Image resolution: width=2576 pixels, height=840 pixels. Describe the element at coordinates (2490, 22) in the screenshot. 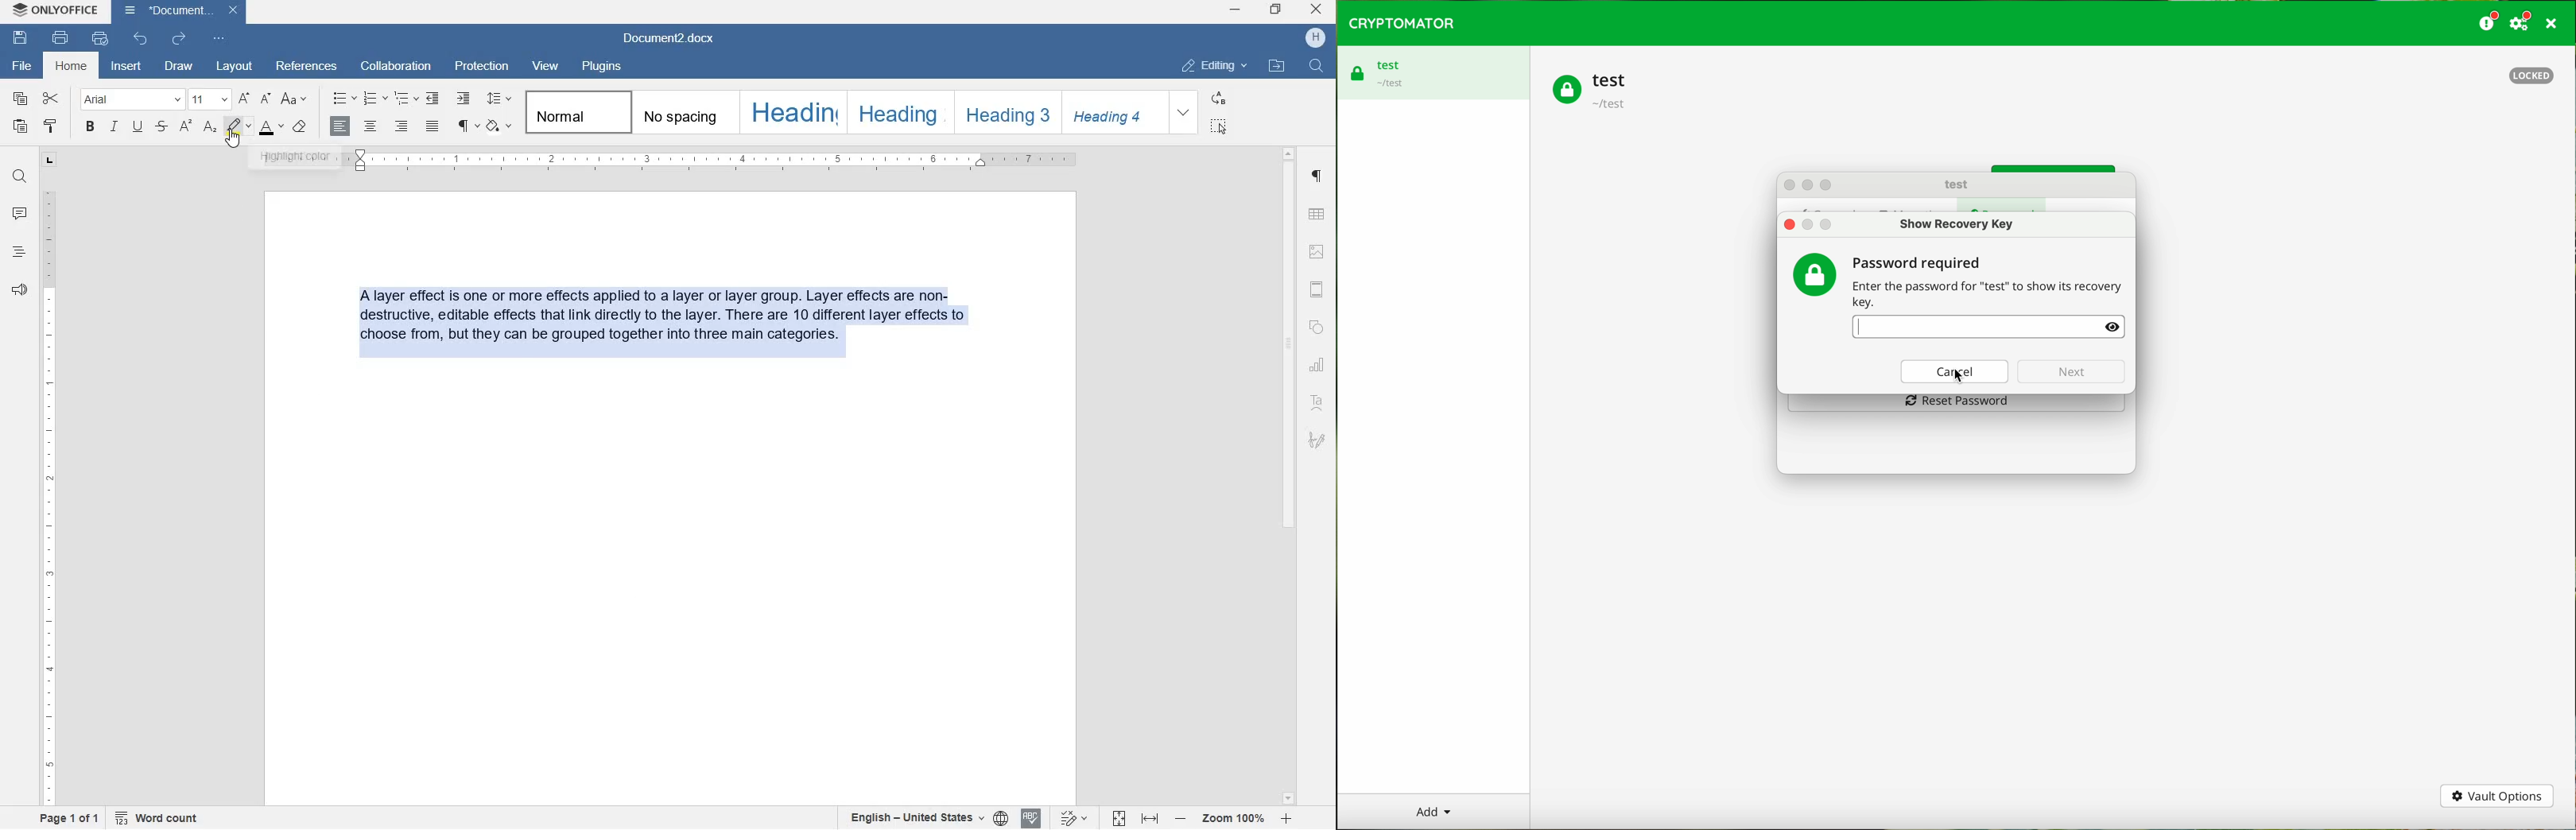

I see `donate` at that location.